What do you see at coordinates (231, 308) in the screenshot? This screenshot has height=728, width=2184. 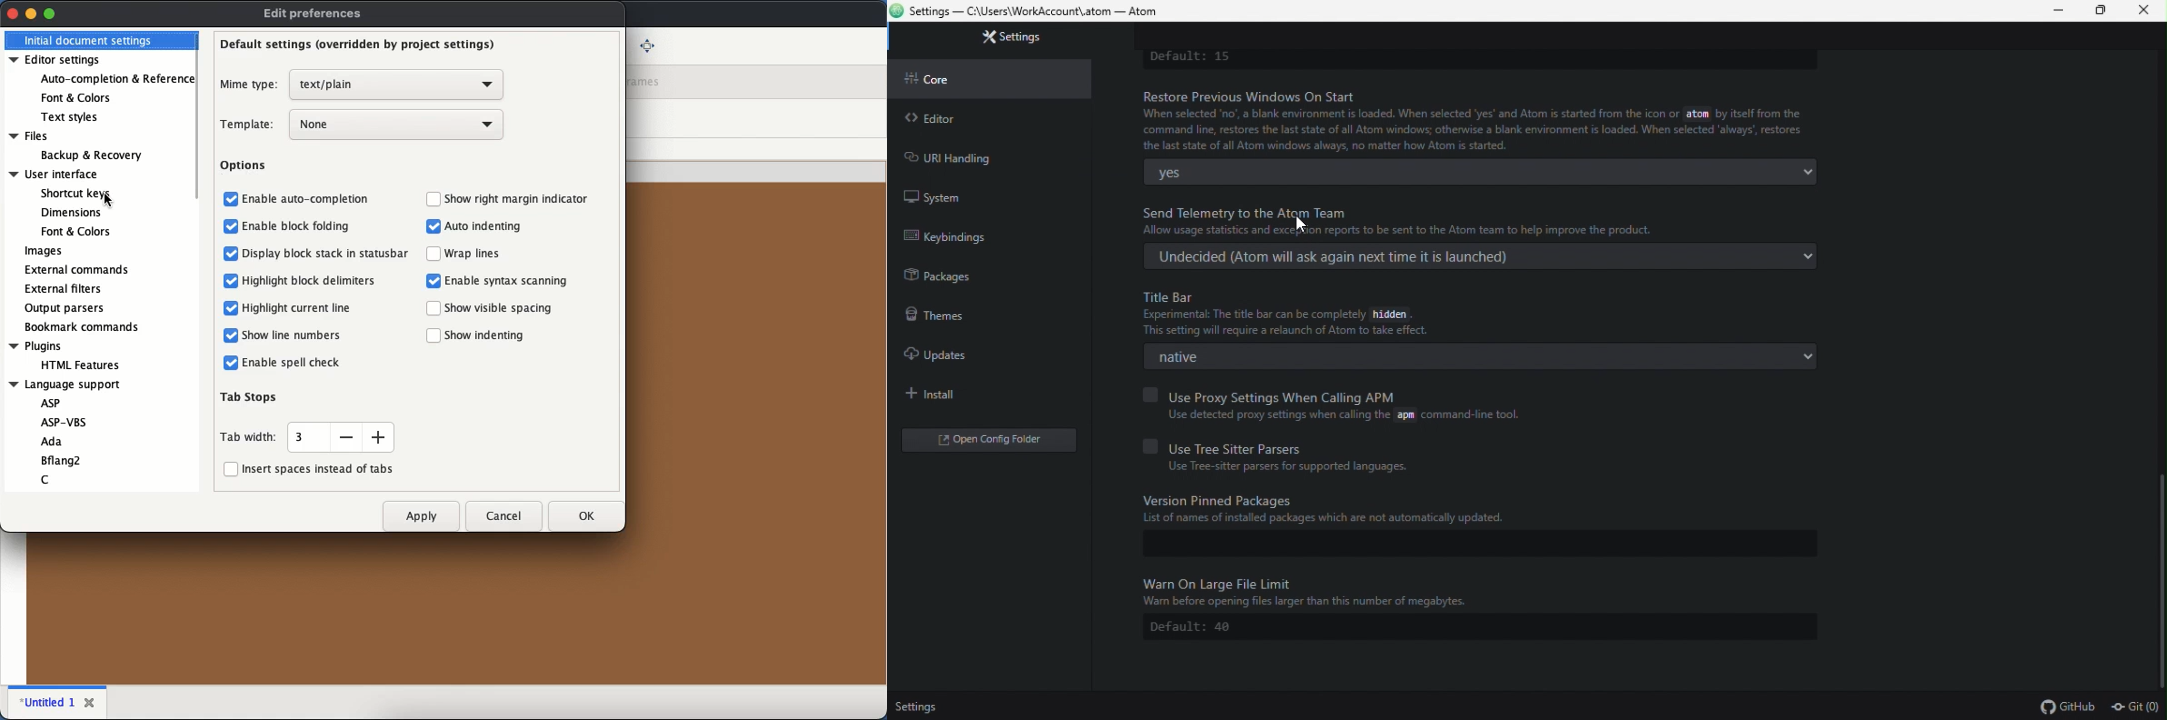 I see `checkbox enabled` at bounding box center [231, 308].